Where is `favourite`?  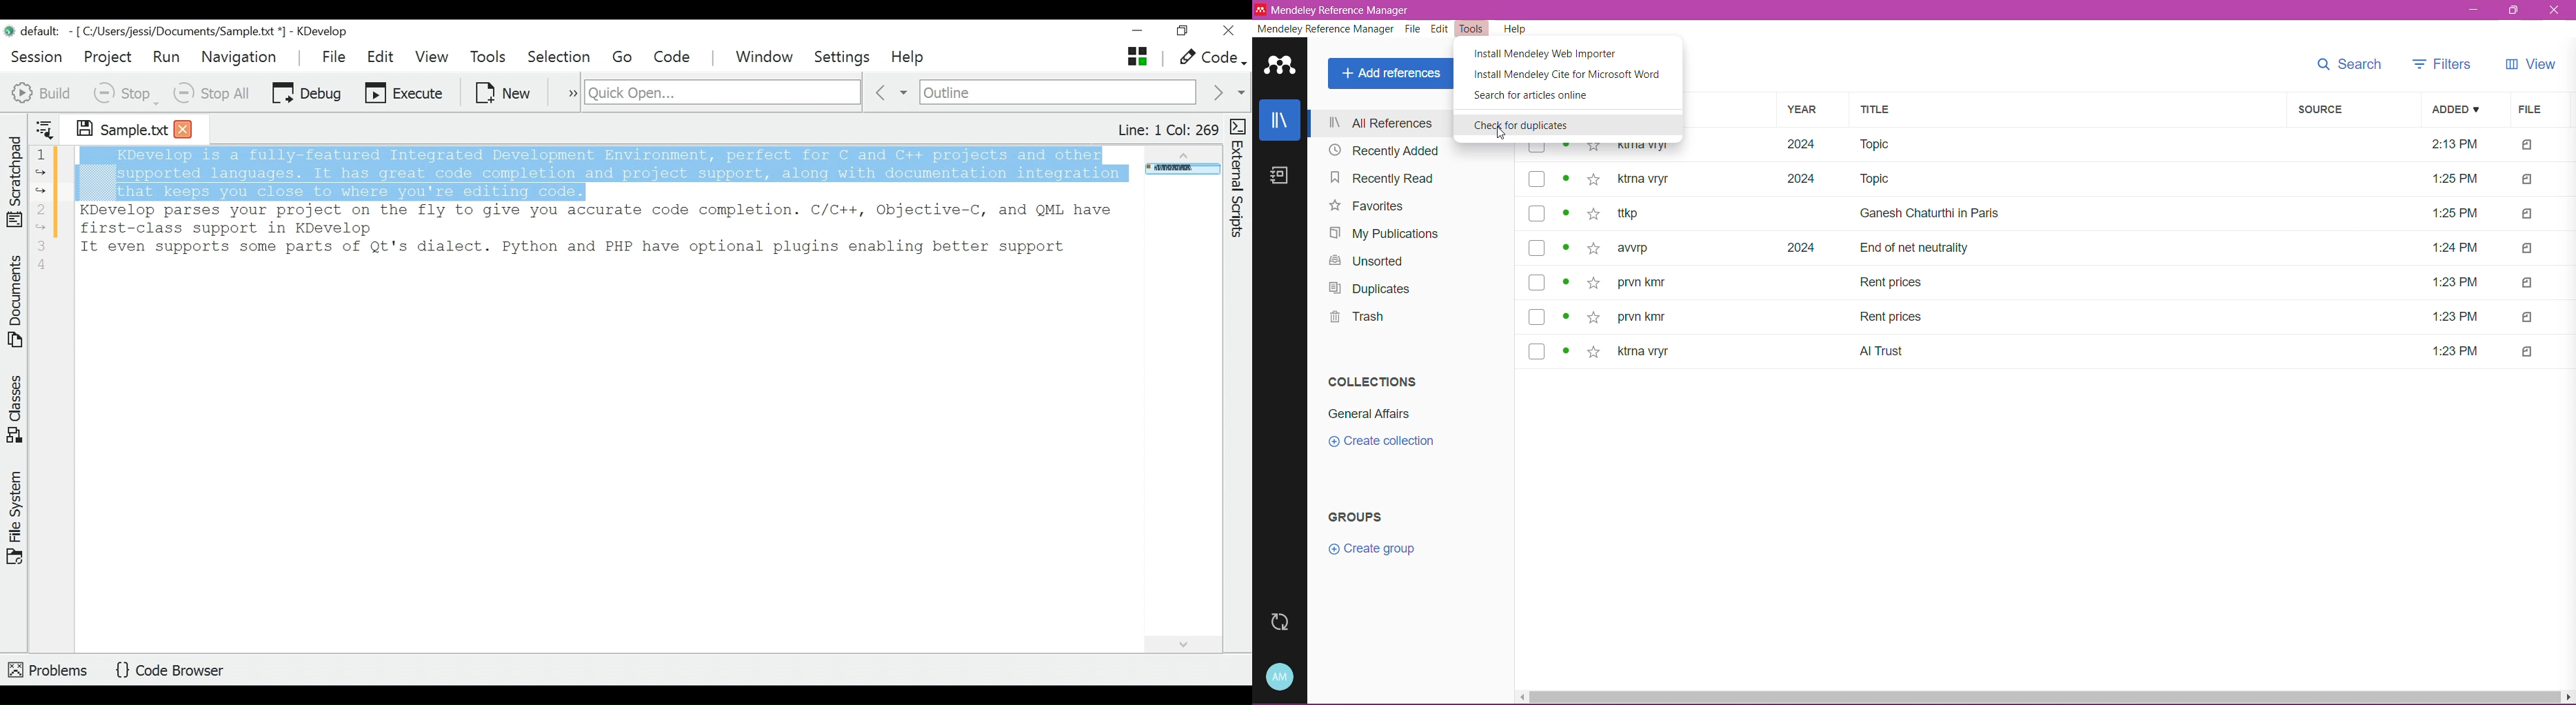 favourite is located at coordinates (1594, 352).